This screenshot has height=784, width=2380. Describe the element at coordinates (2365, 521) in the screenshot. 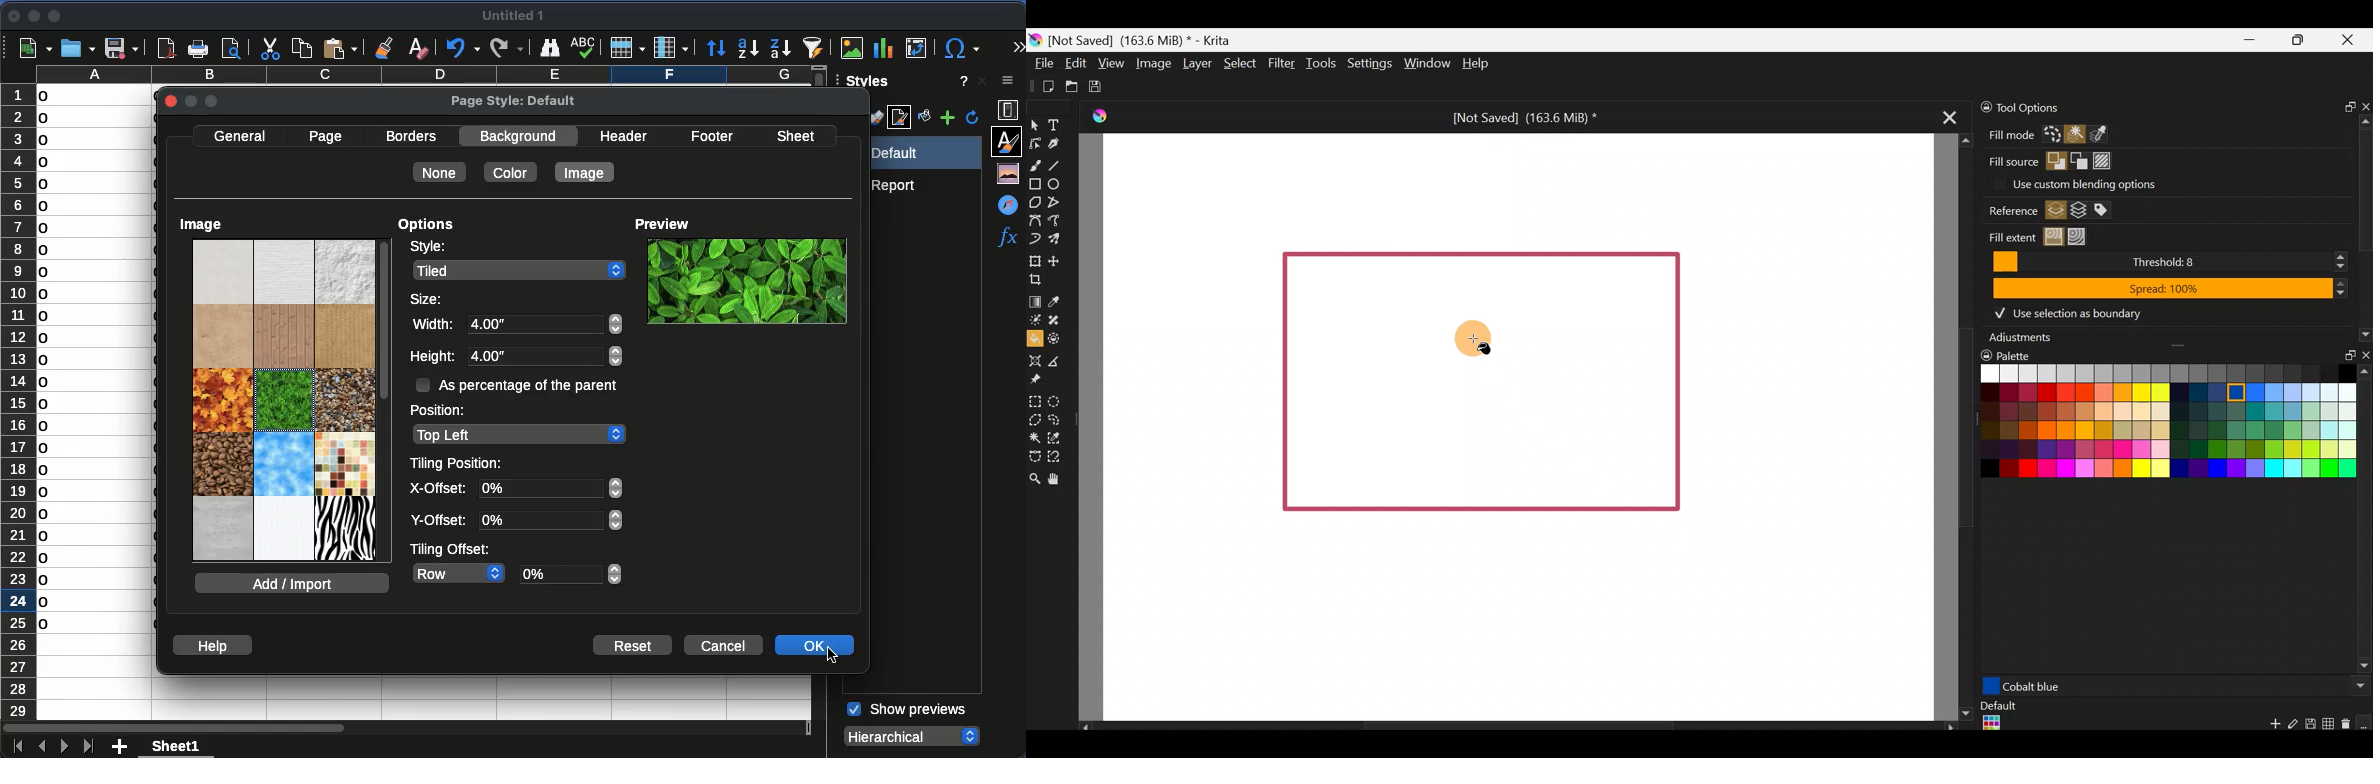

I see `Scroll bar` at that location.